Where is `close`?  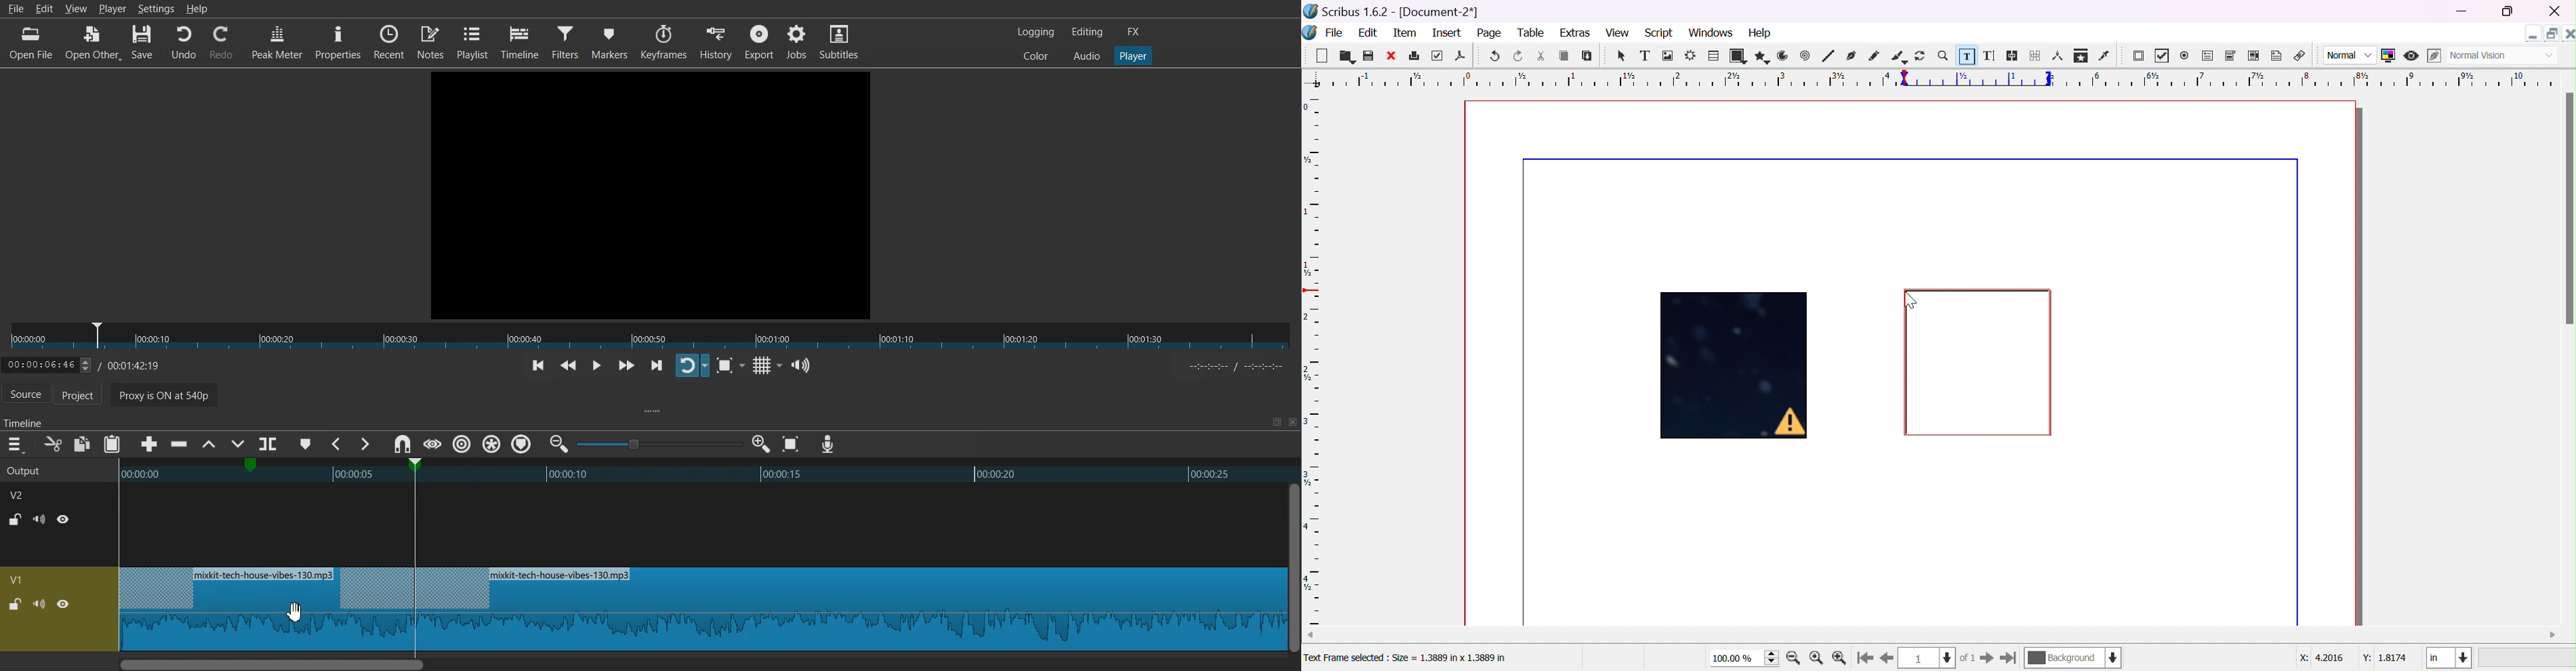
close is located at coordinates (1390, 56).